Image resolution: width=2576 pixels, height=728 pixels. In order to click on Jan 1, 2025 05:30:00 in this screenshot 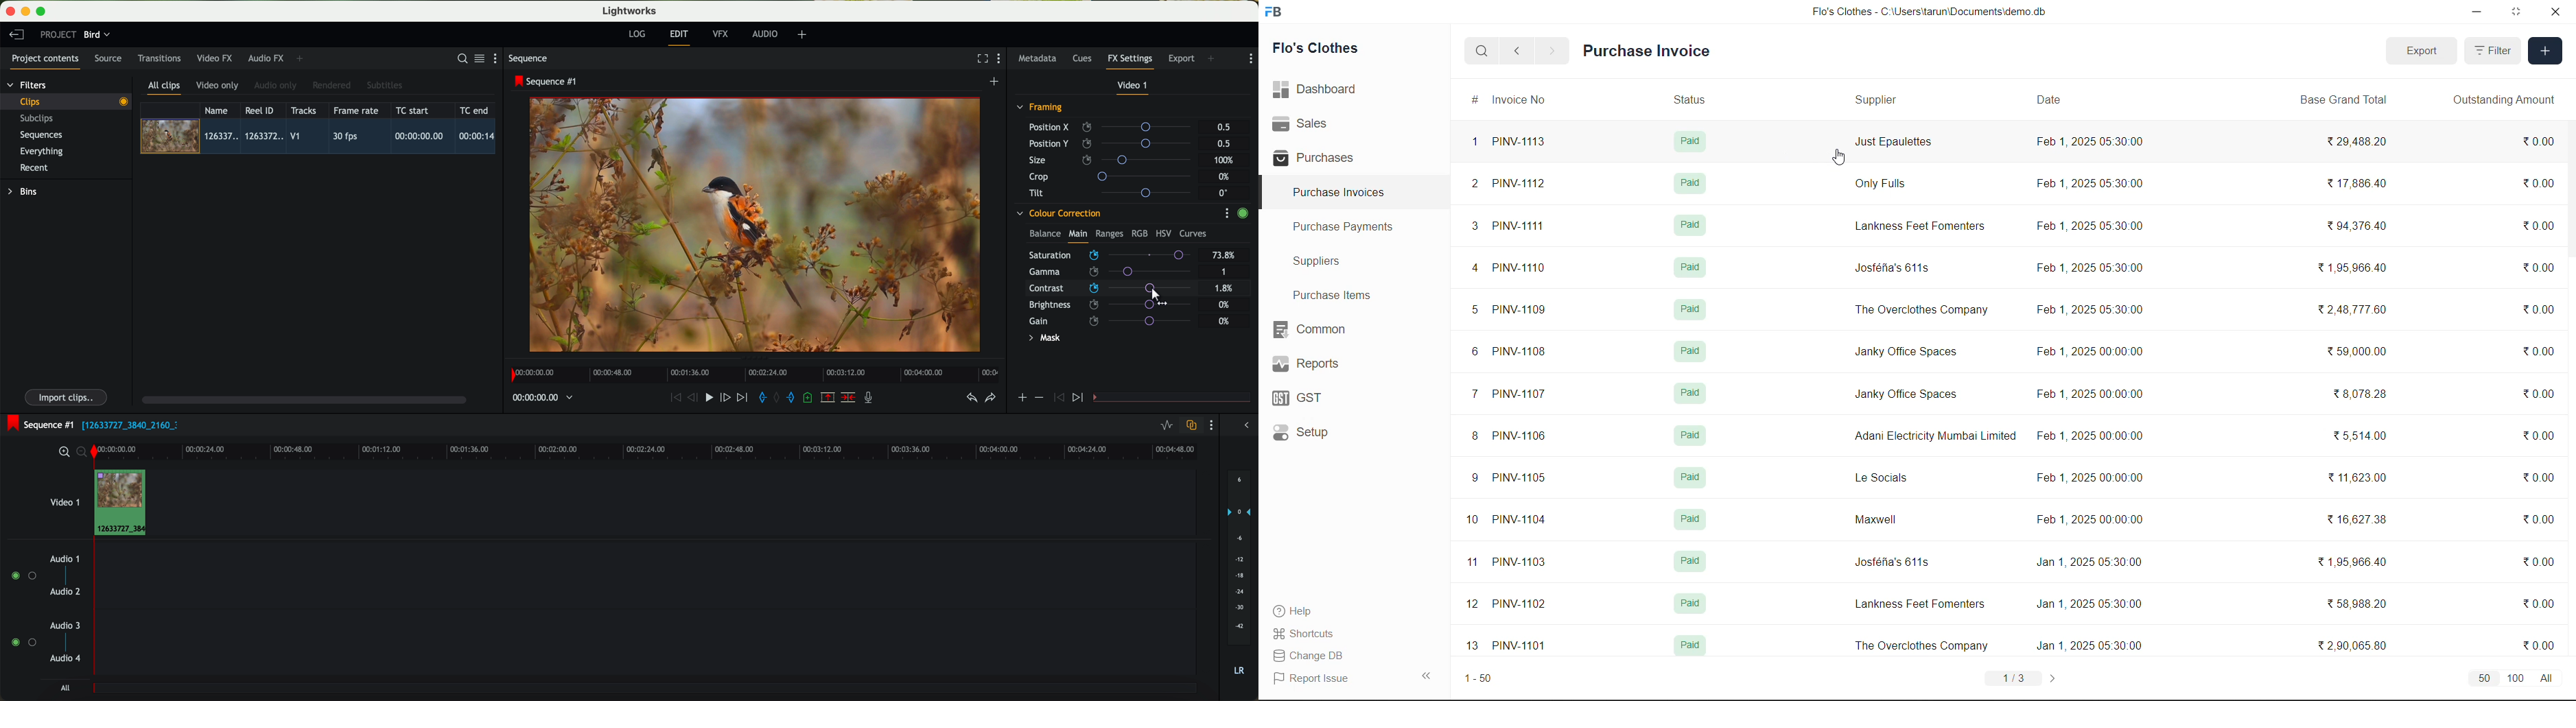, I will do `click(2091, 647)`.